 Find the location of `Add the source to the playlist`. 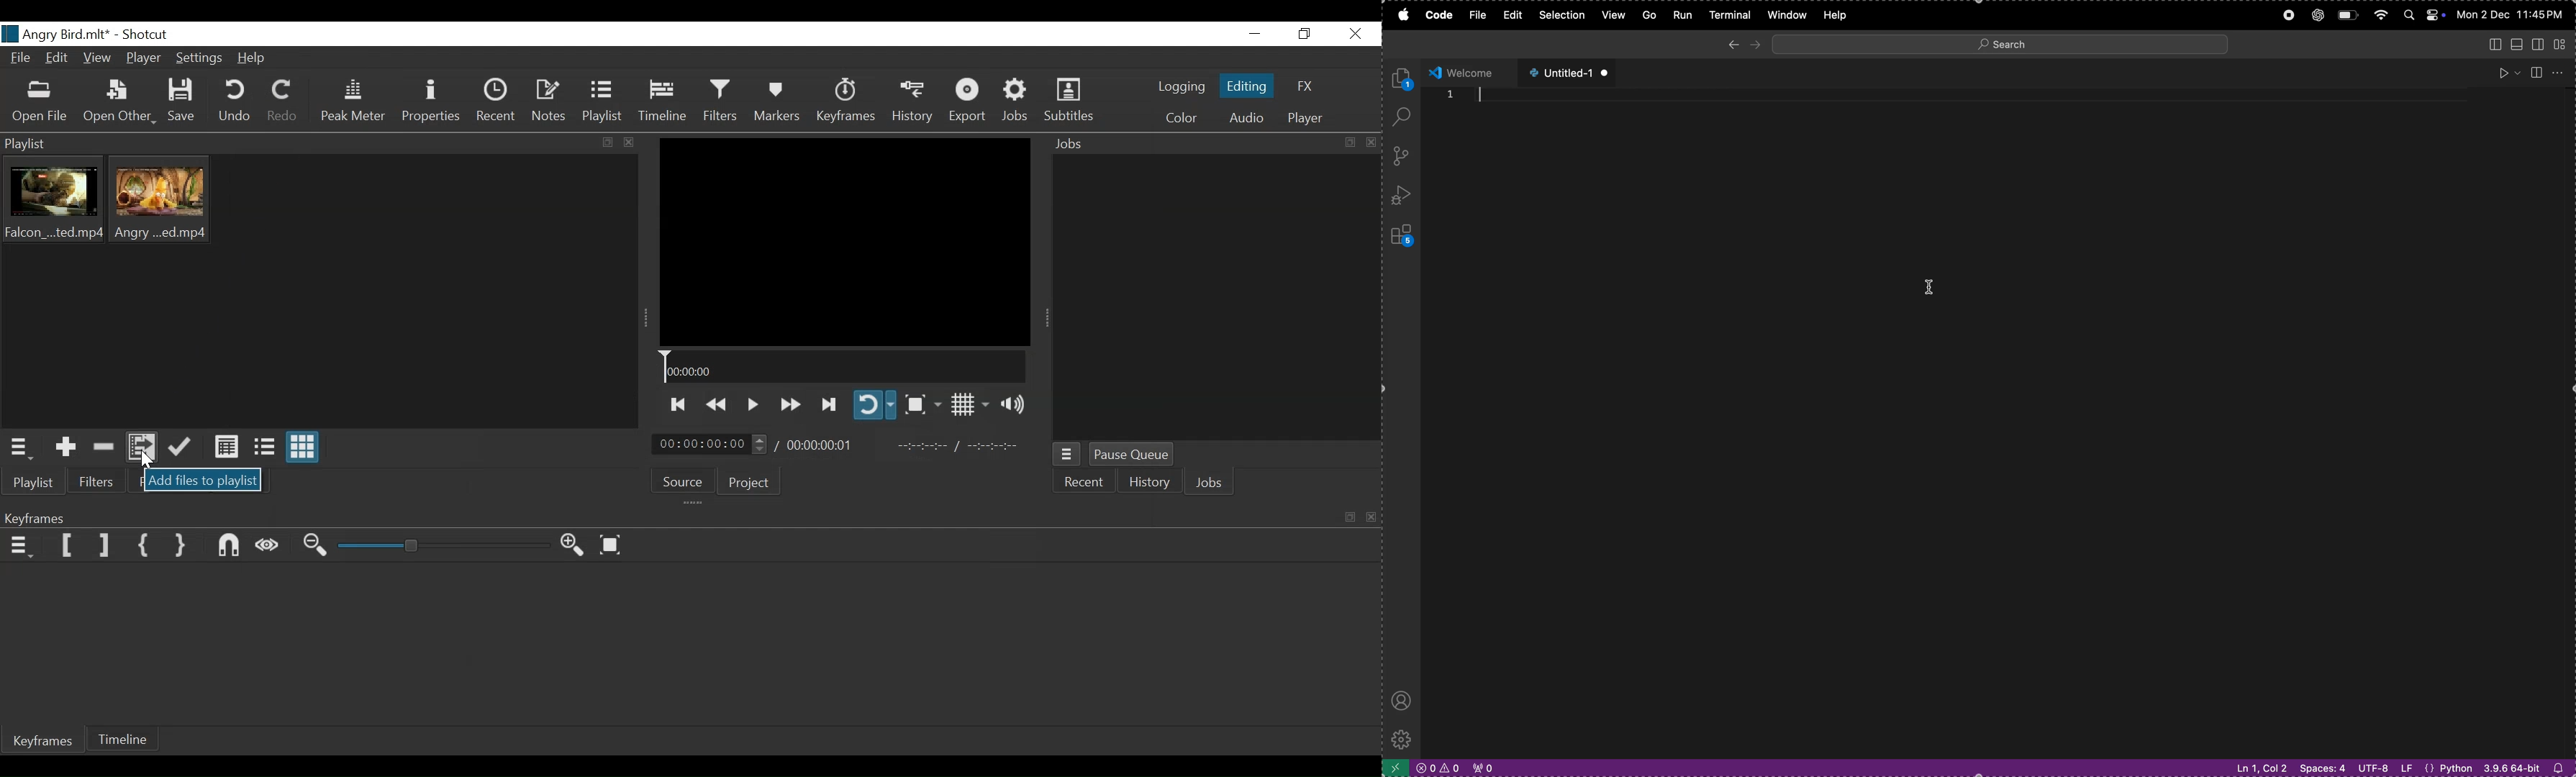

Add the source to the playlist is located at coordinates (68, 446).